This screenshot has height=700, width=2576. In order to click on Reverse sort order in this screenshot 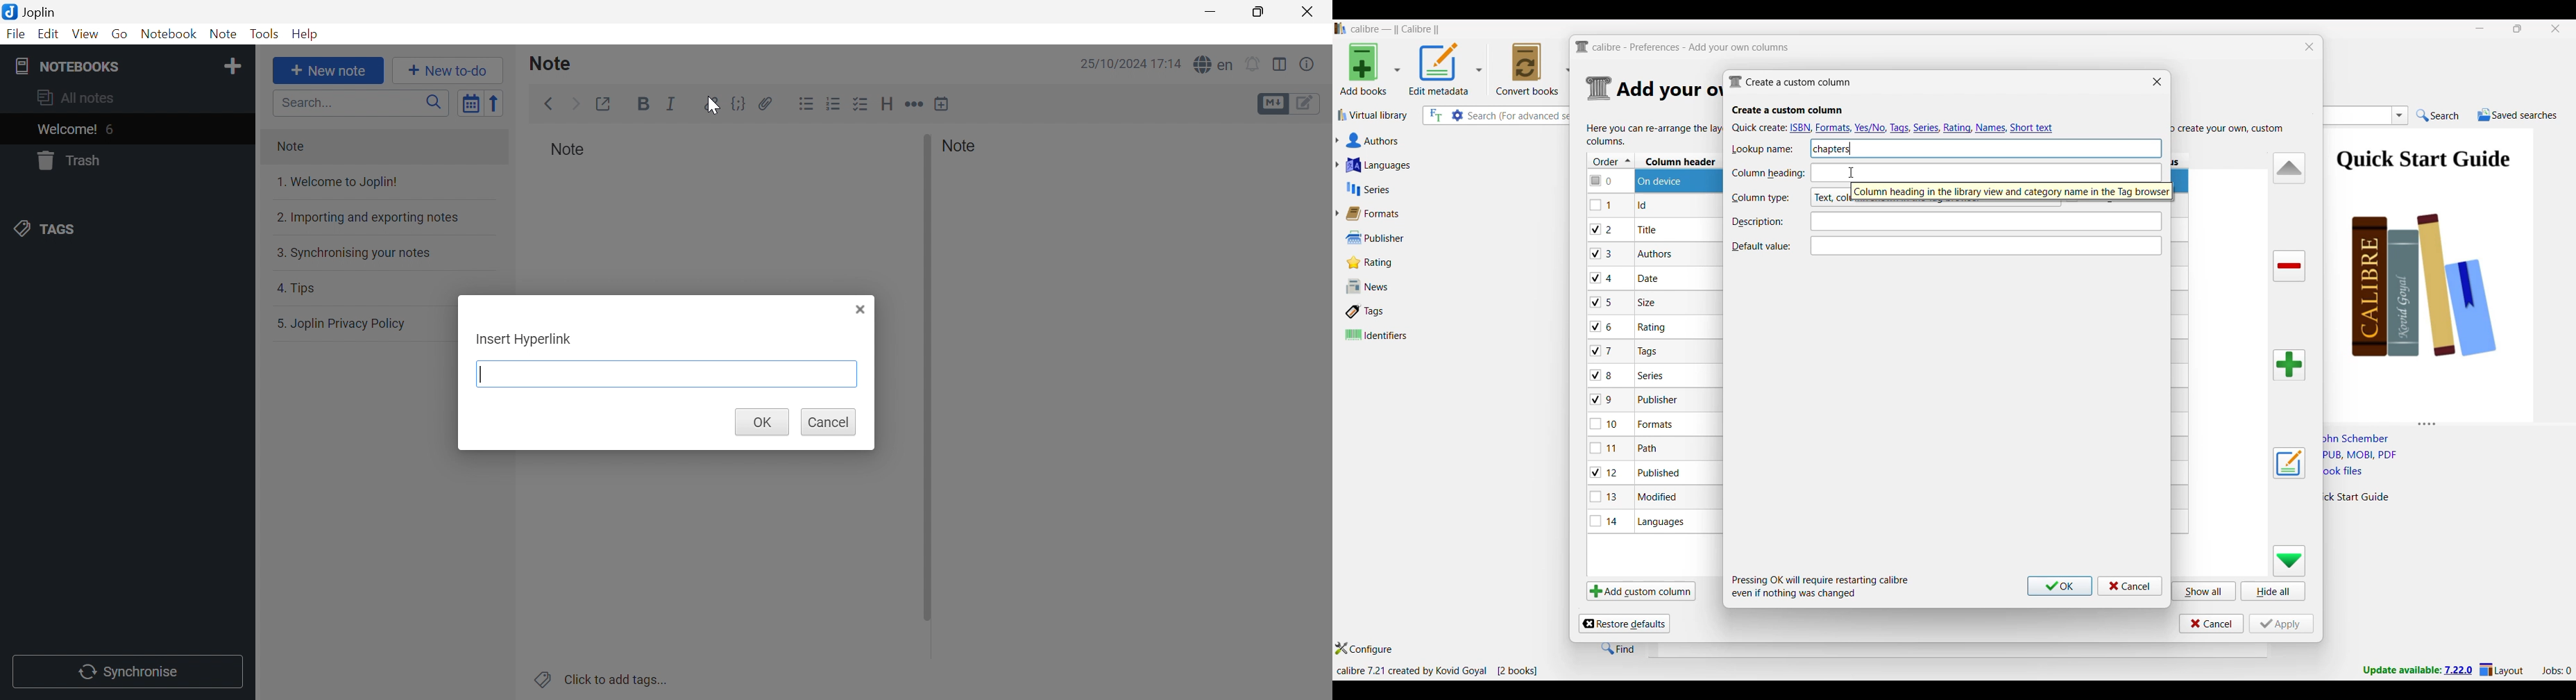, I will do `click(498, 103)`.